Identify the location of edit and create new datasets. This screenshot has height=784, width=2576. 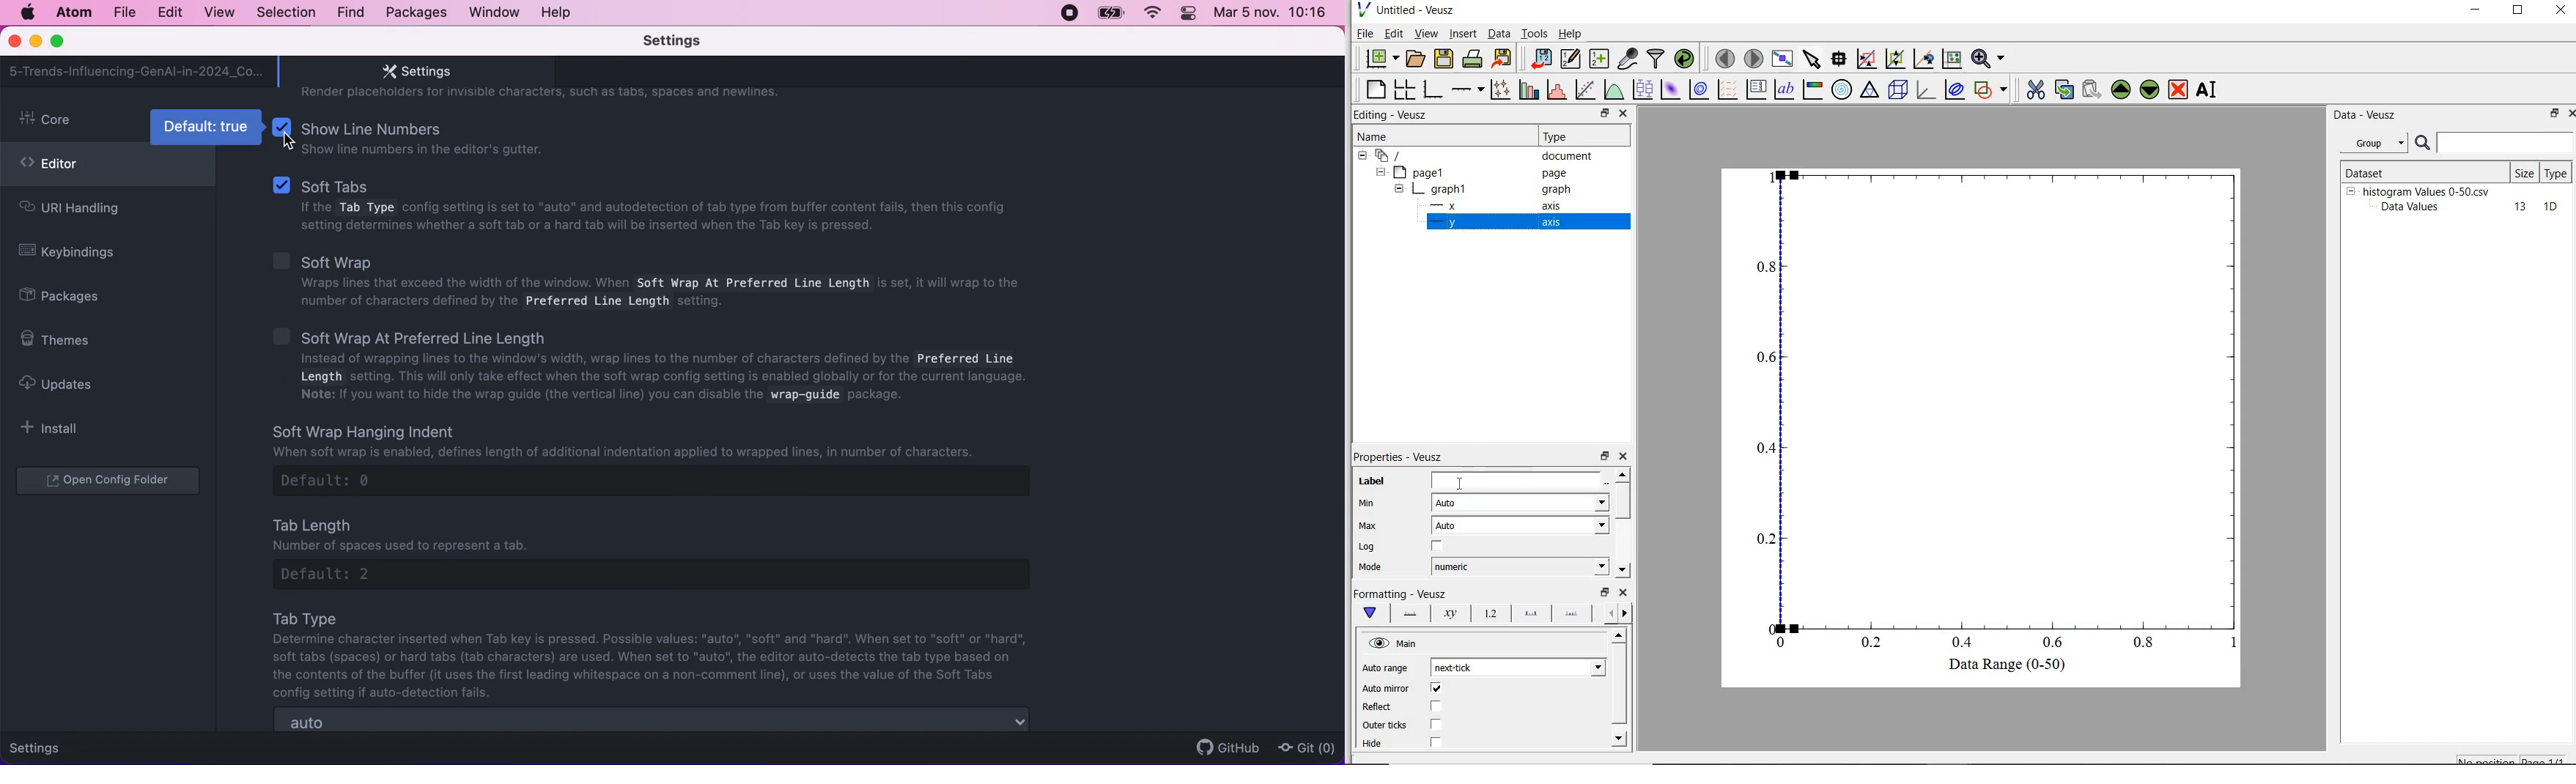
(1571, 58).